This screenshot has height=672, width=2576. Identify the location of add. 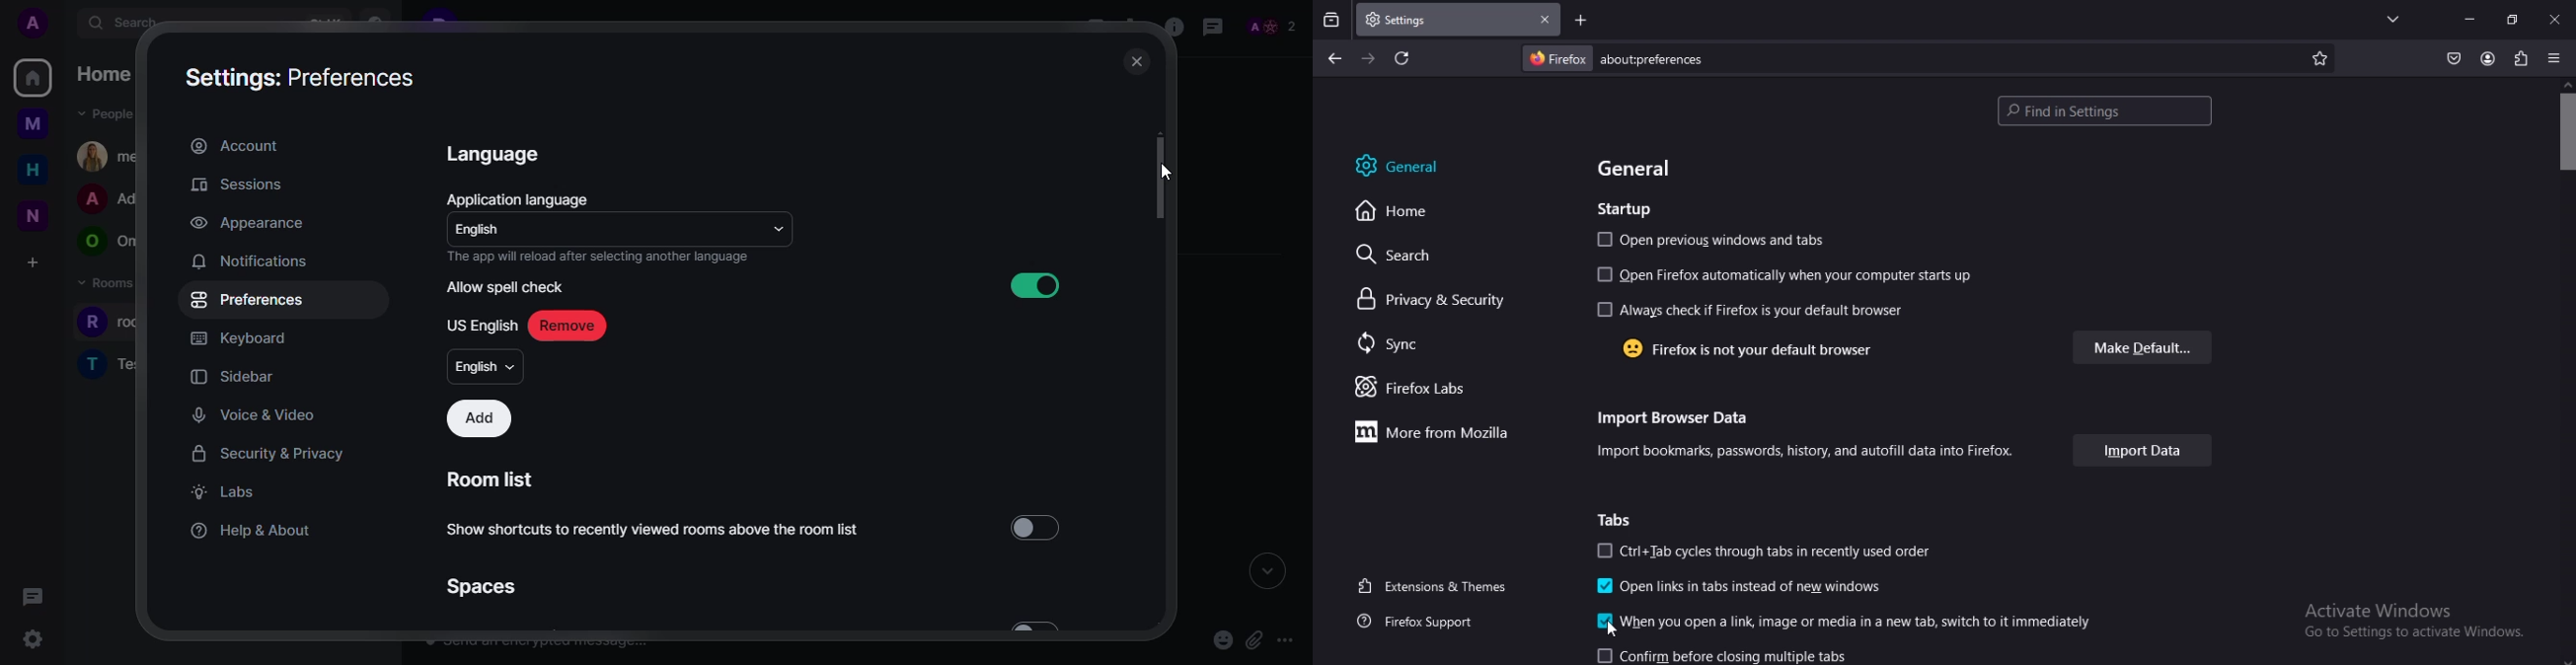
(480, 419).